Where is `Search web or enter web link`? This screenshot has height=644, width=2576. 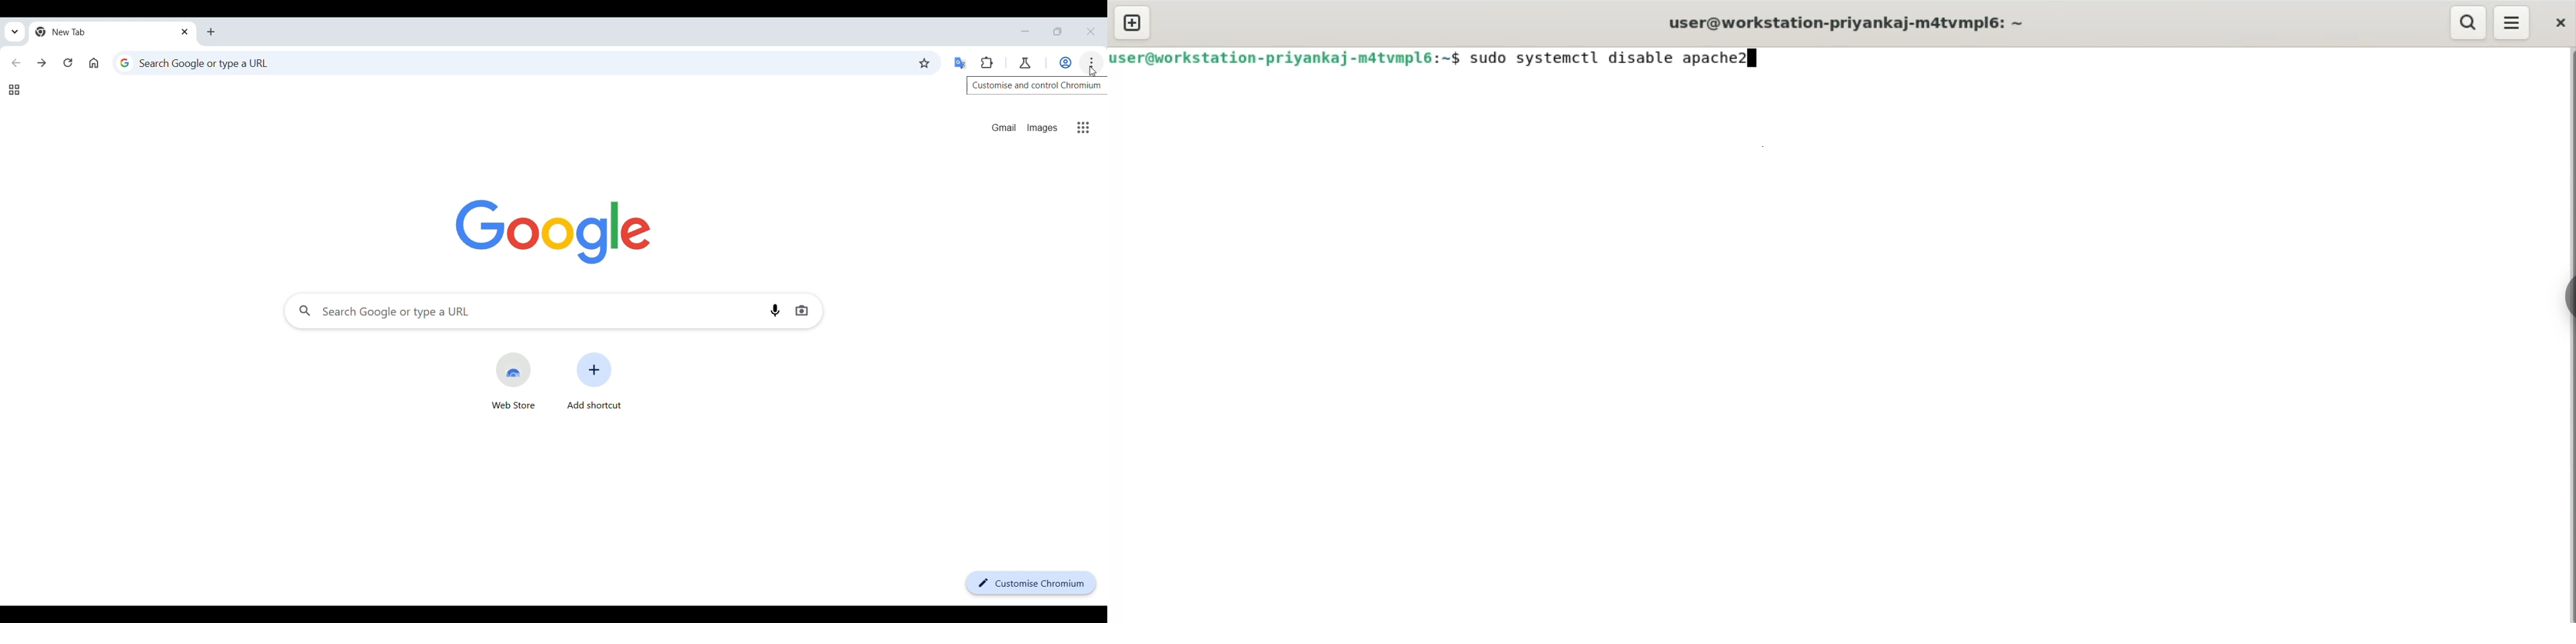
Search web or enter web link is located at coordinates (512, 63).